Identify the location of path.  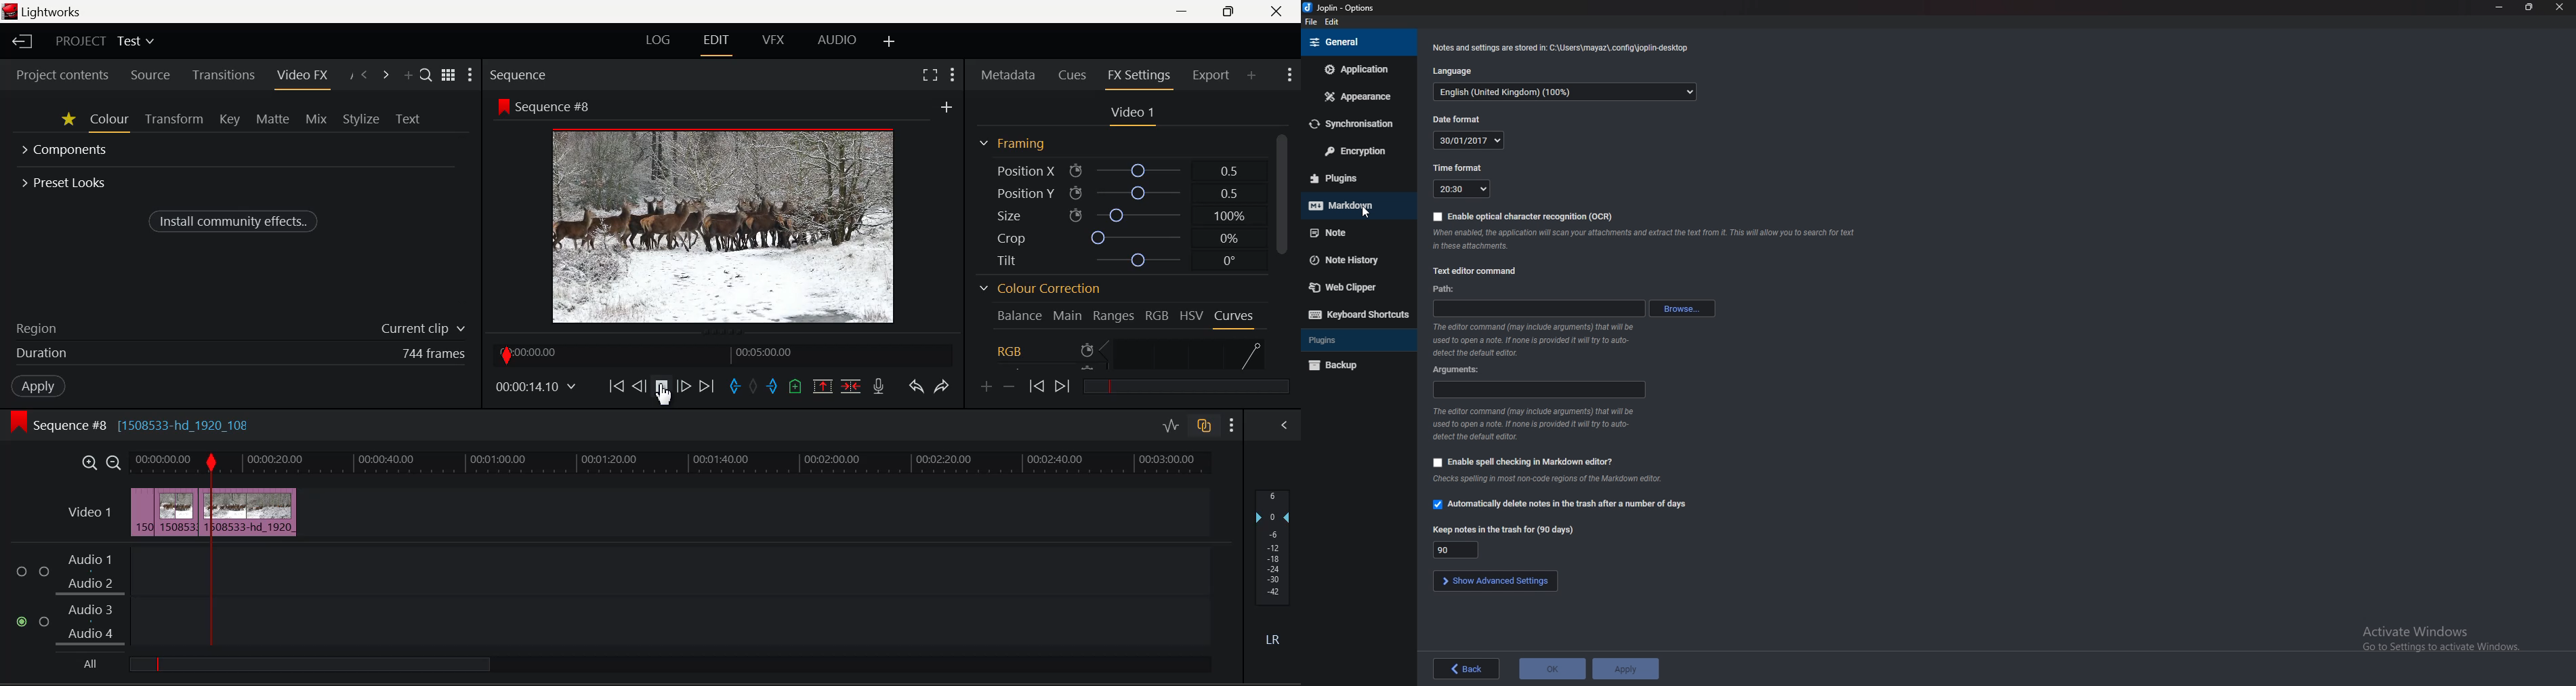
(1445, 289).